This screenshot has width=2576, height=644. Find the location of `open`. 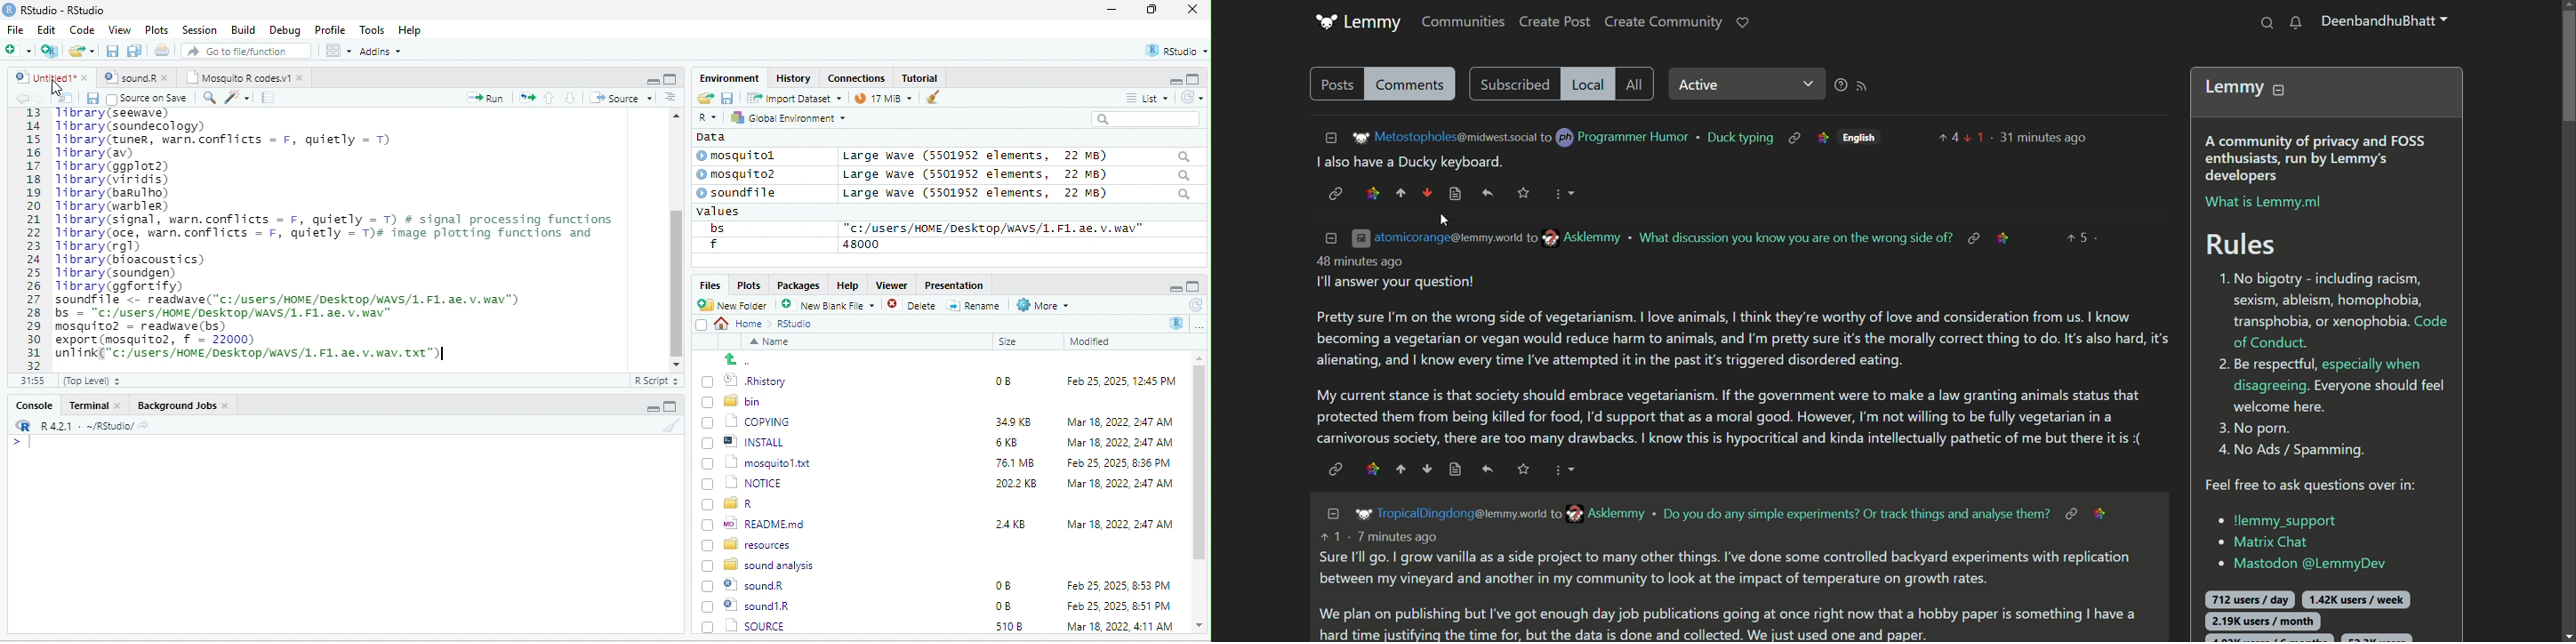

open is located at coordinates (704, 99).